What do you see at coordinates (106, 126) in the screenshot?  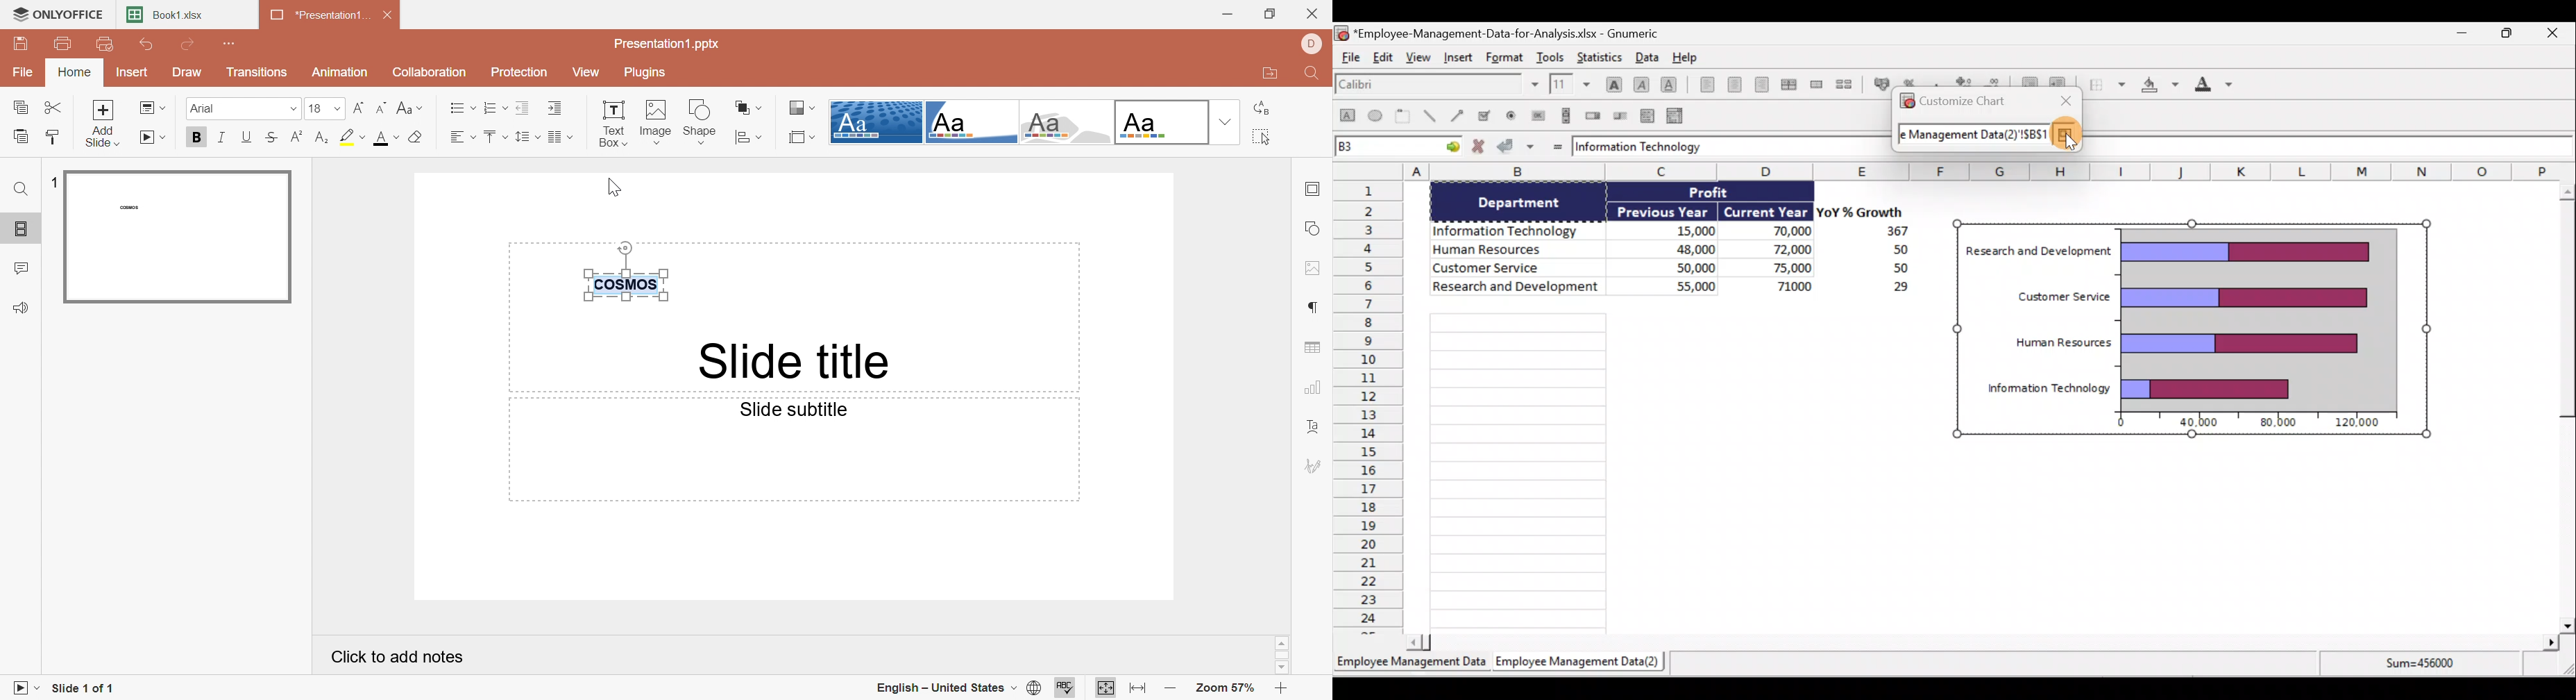 I see `Add side` at bounding box center [106, 126].